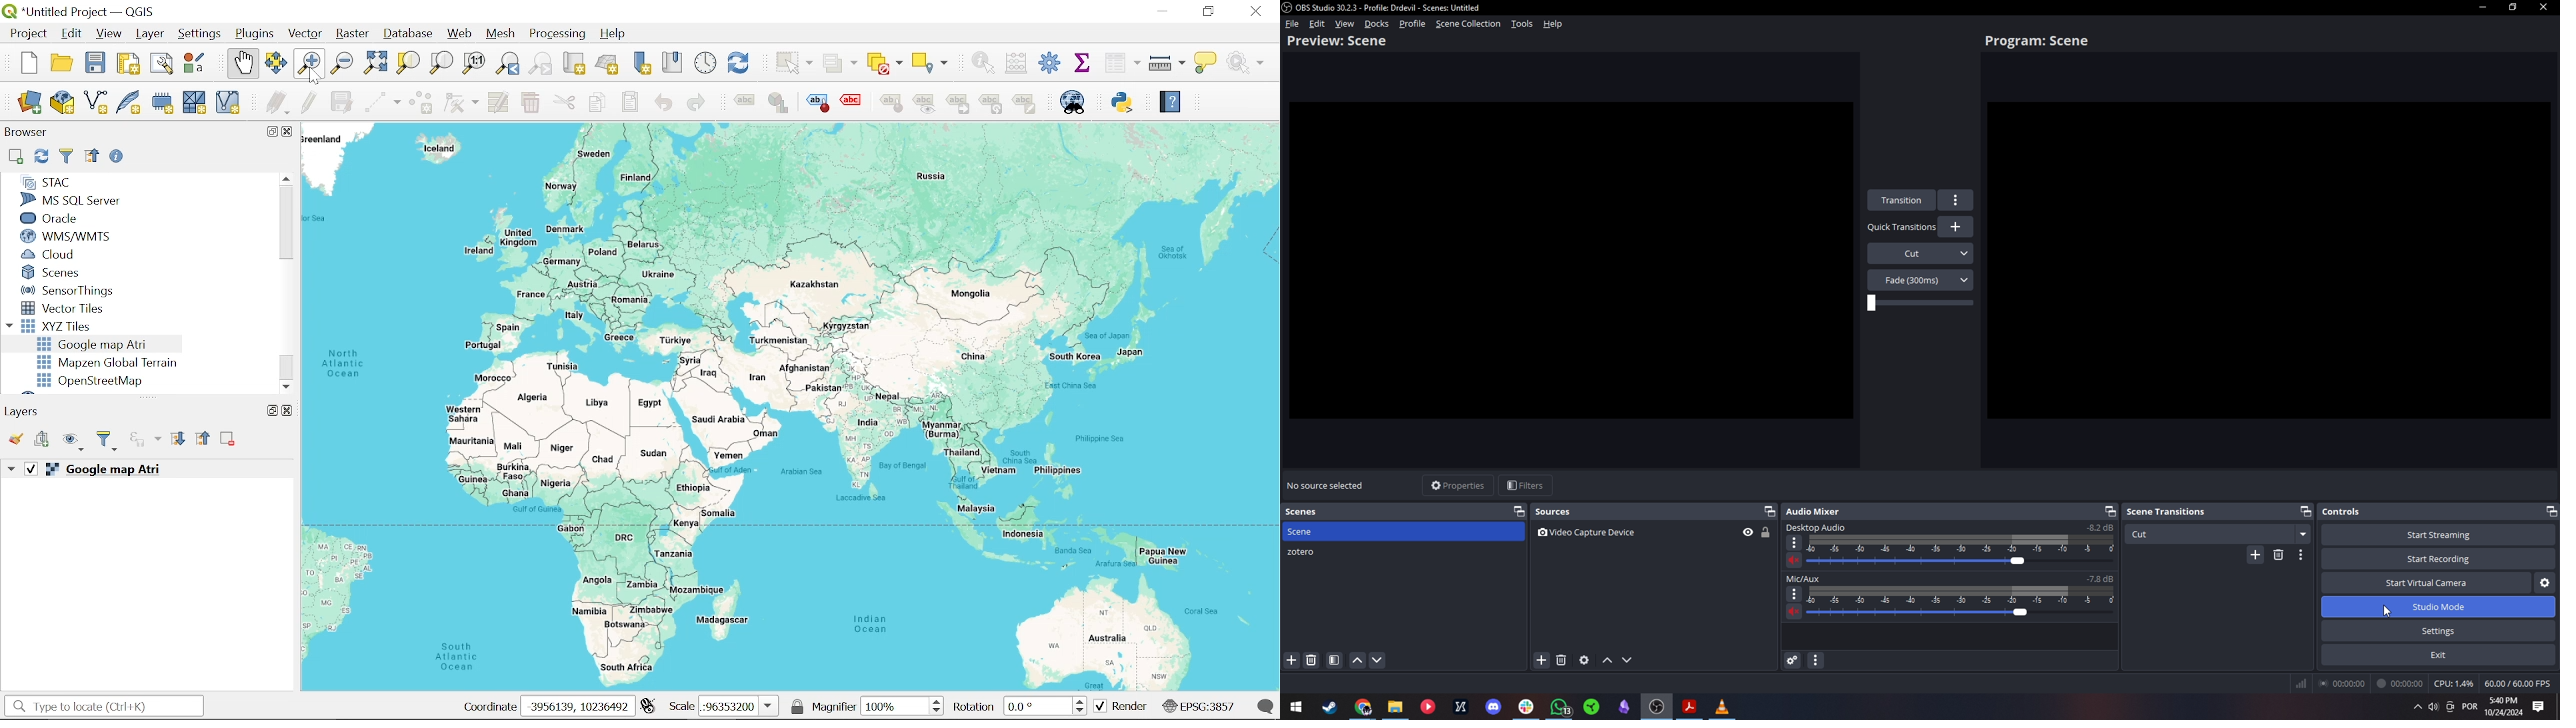 Image resolution: width=2576 pixels, height=728 pixels. What do you see at coordinates (1561, 661) in the screenshot?
I see `Remove selected sources` at bounding box center [1561, 661].